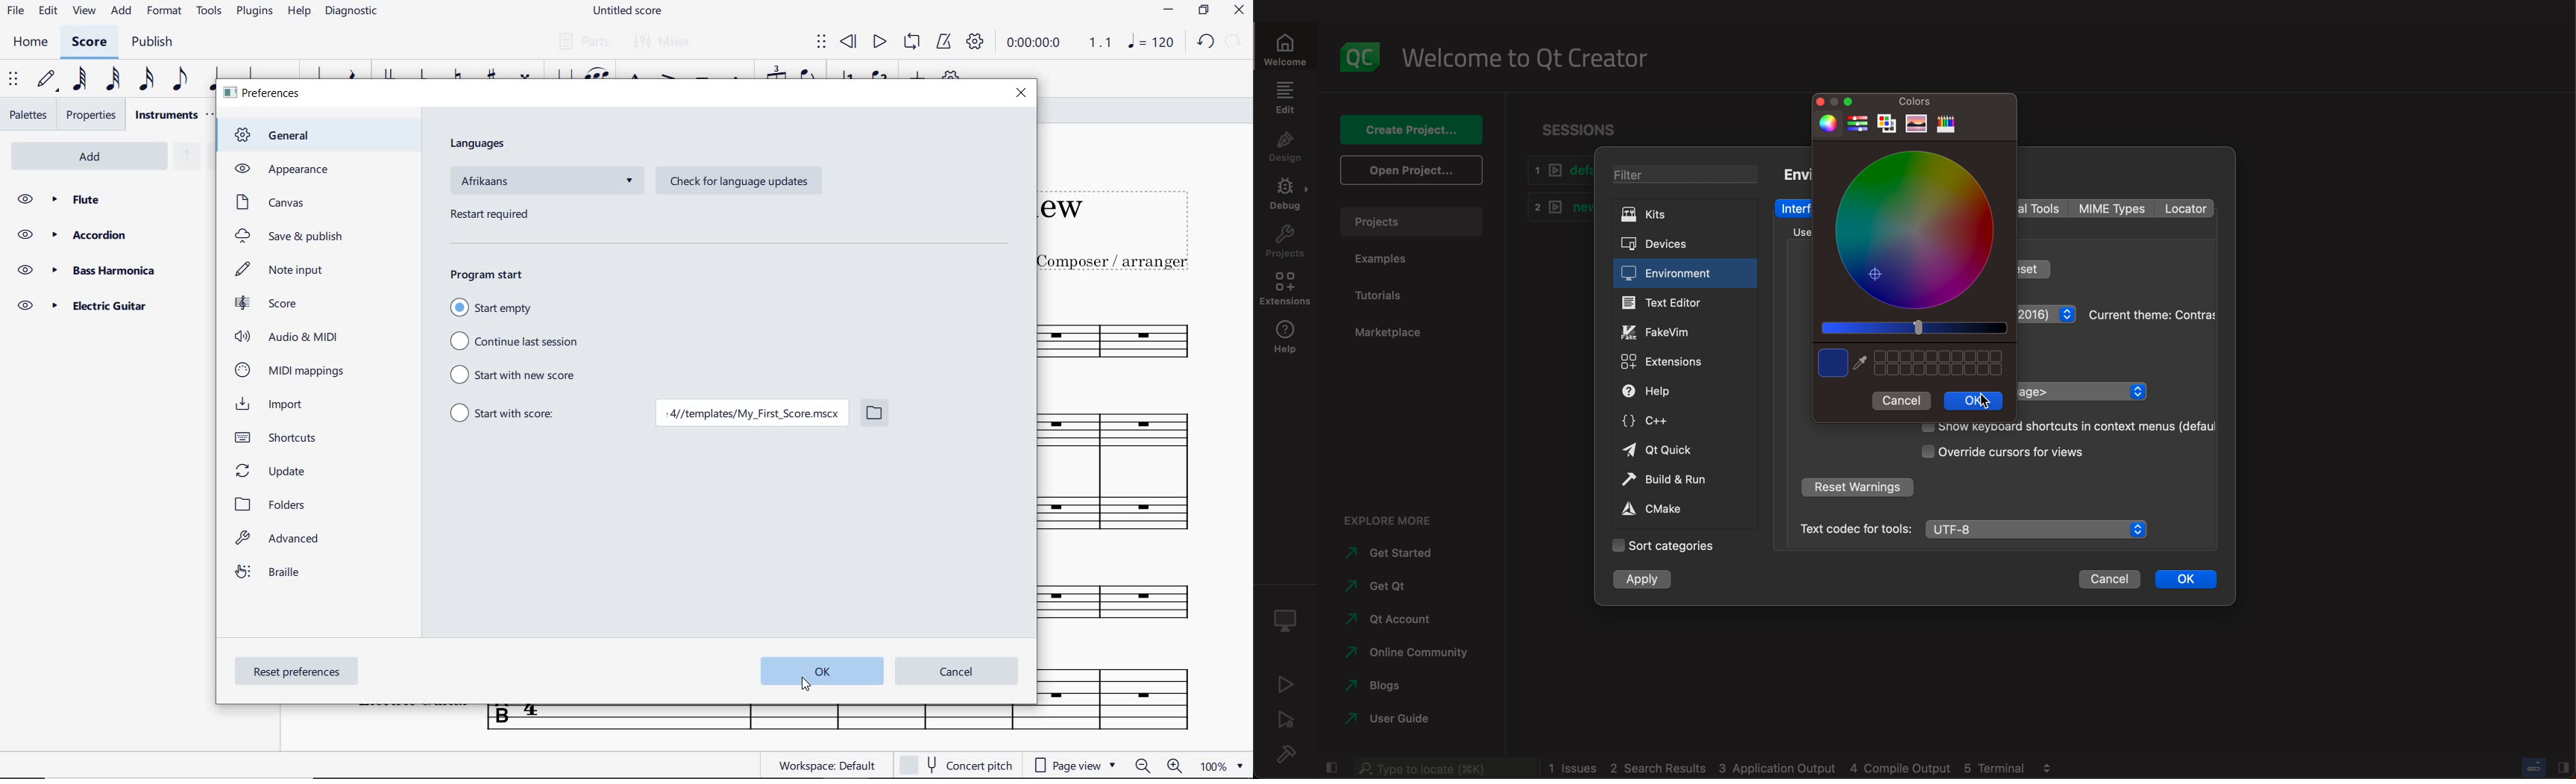 The image size is (2576, 784). What do you see at coordinates (1902, 400) in the screenshot?
I see `cancel` at bounding box center [1902, 400].